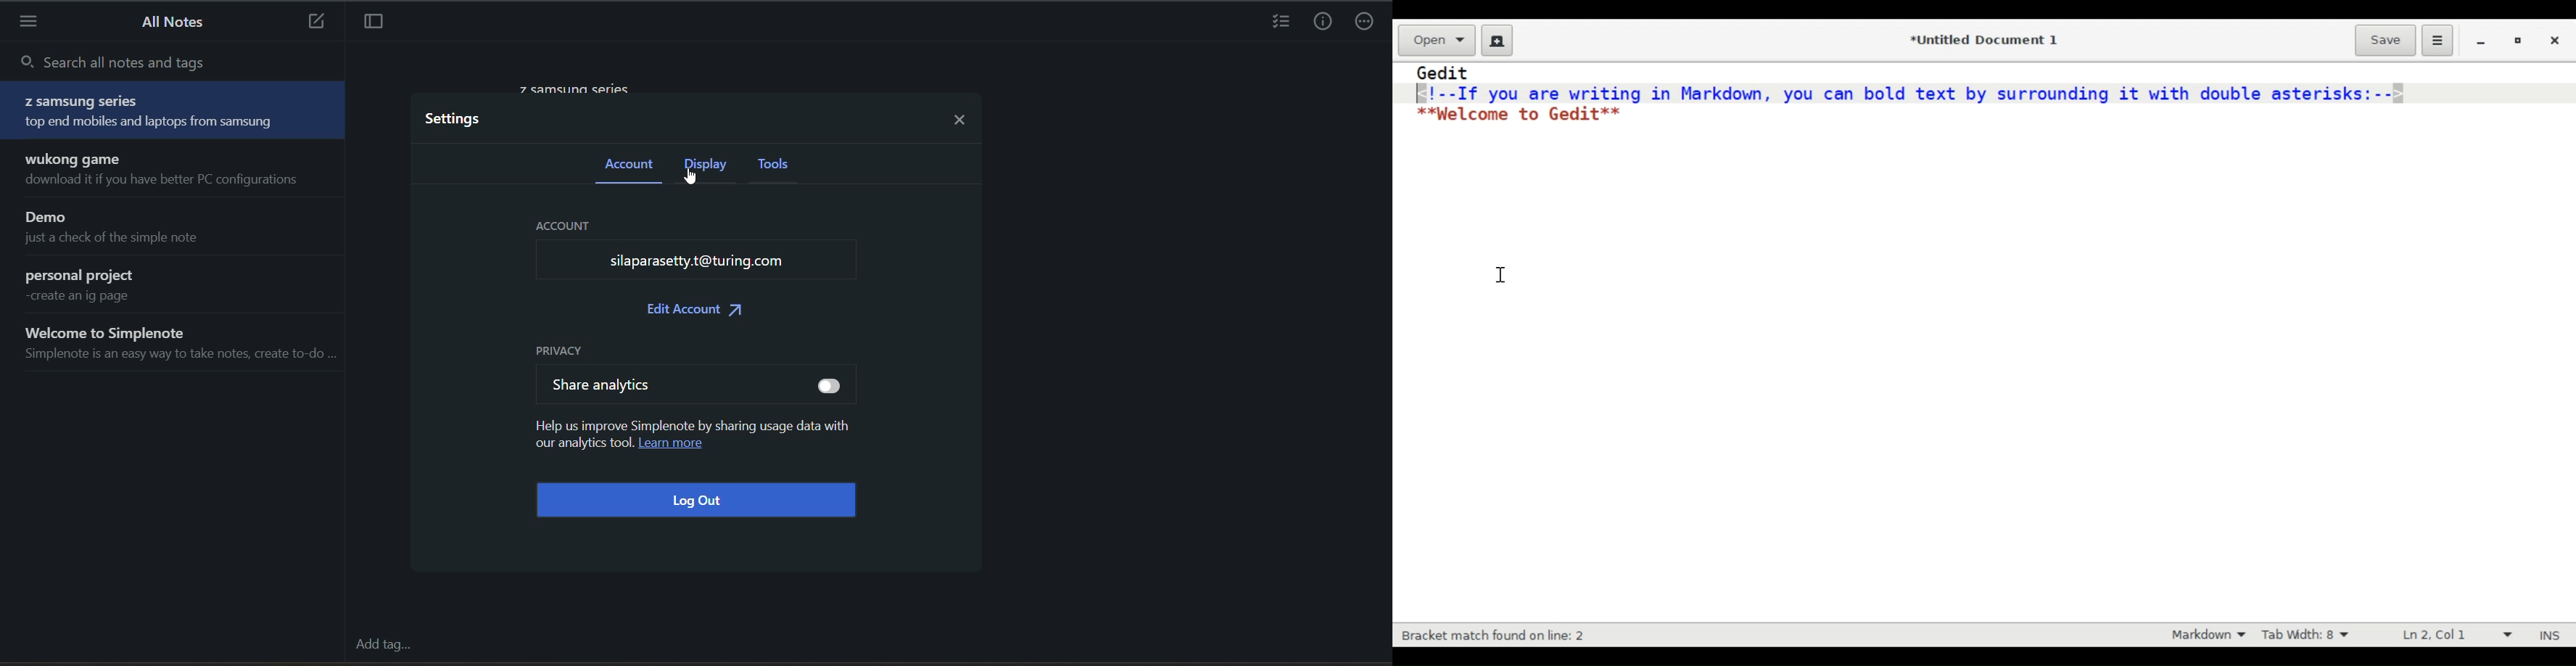 This screenshot has height=672, width=2576. I want to click on info, so click(1324, 22).